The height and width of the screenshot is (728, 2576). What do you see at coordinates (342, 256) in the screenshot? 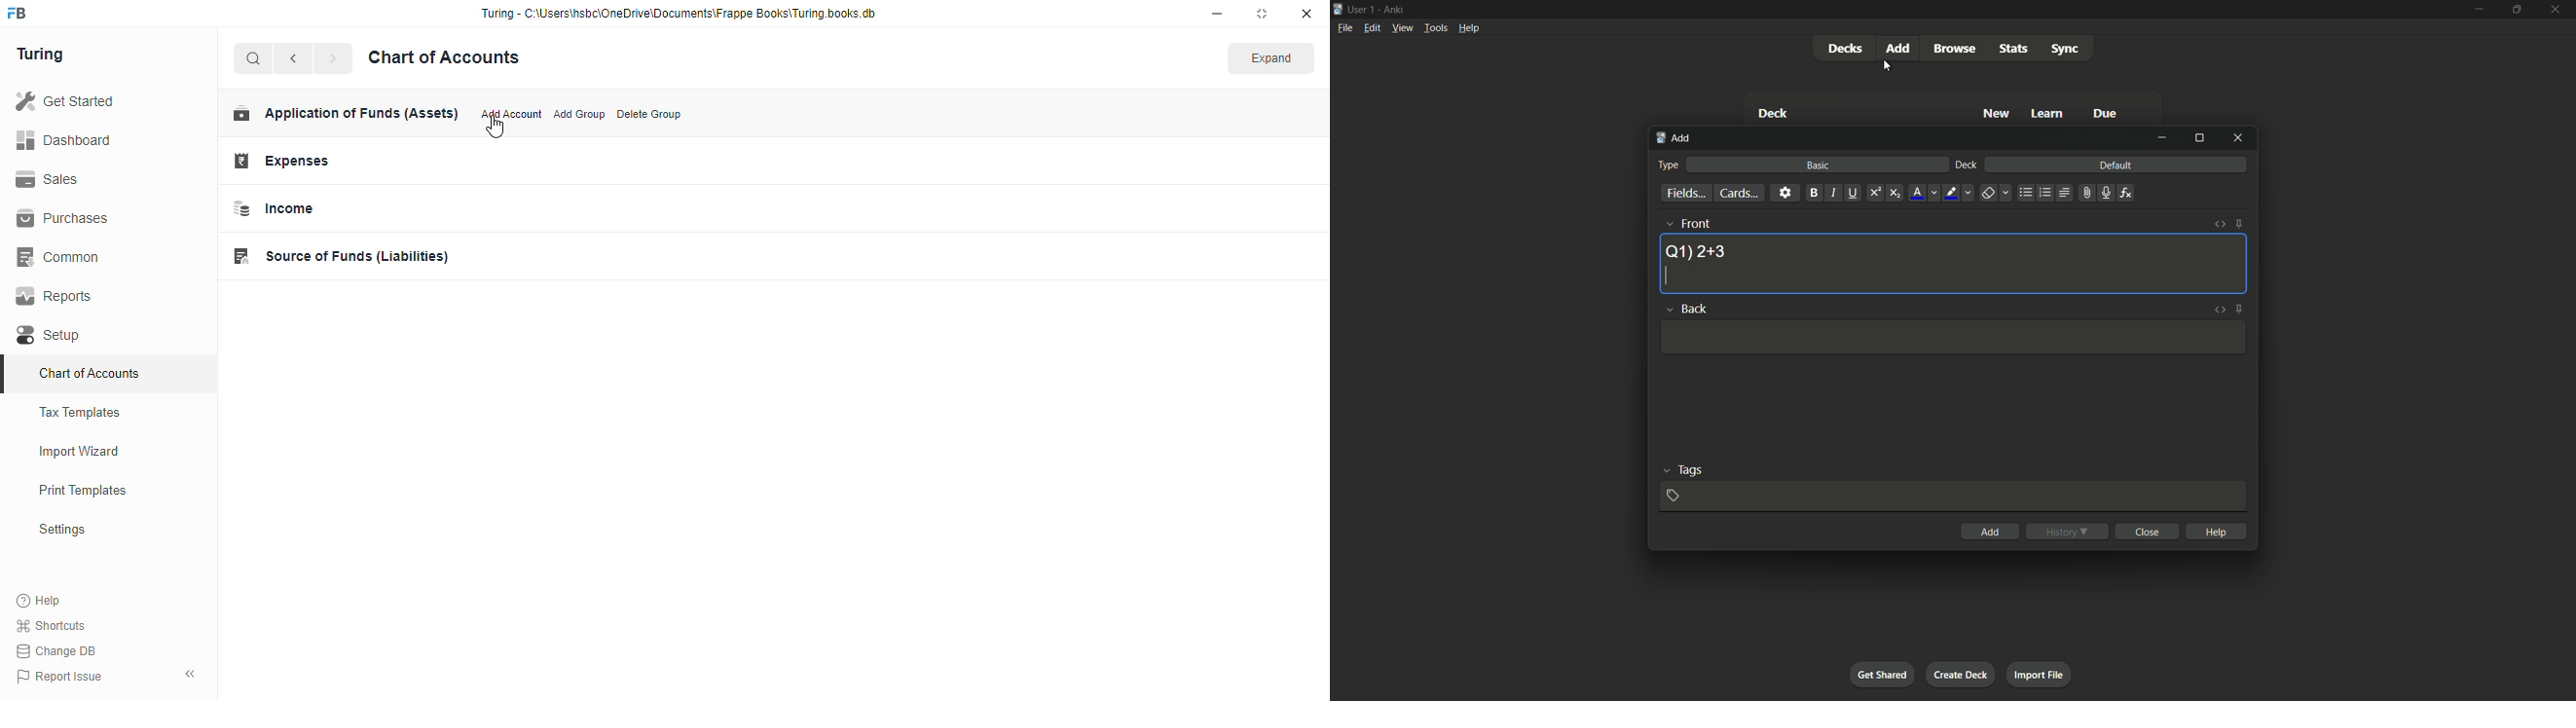
I see `source of funds (liabilities)` at bounding box center [342, 256].